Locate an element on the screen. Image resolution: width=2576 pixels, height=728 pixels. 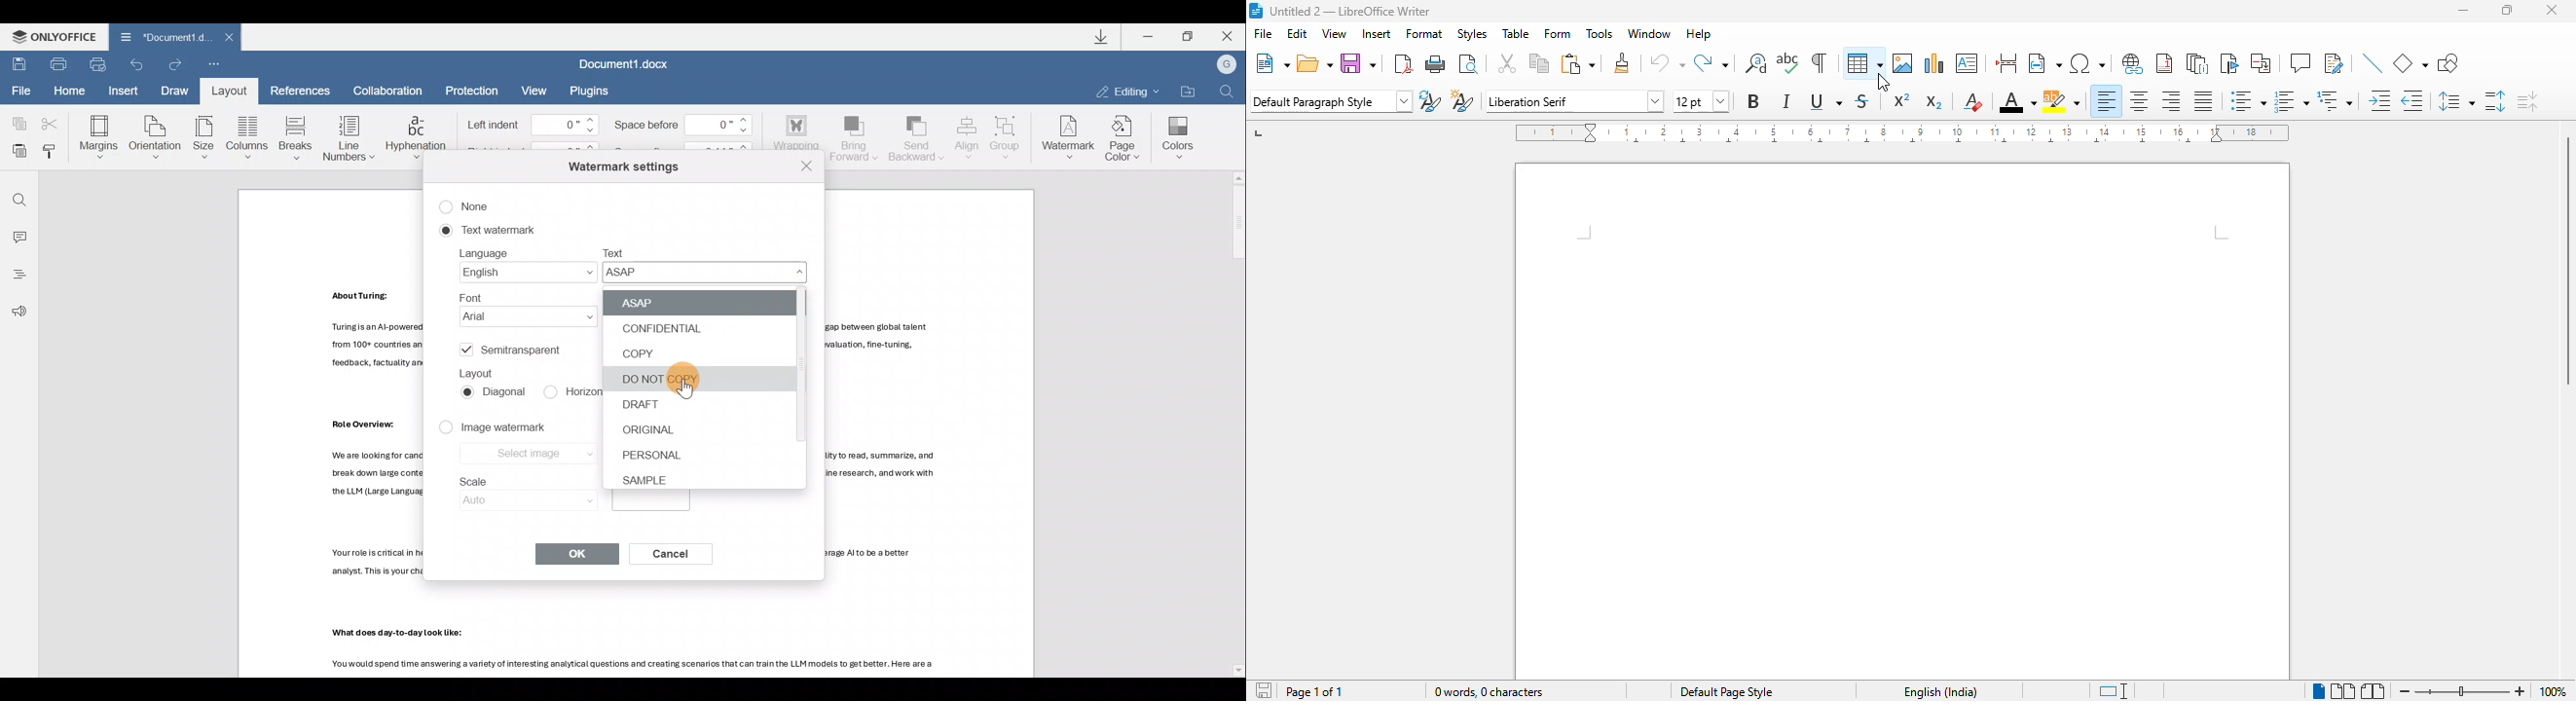
toggle formatting marks is located at coordinates (1819, 62).